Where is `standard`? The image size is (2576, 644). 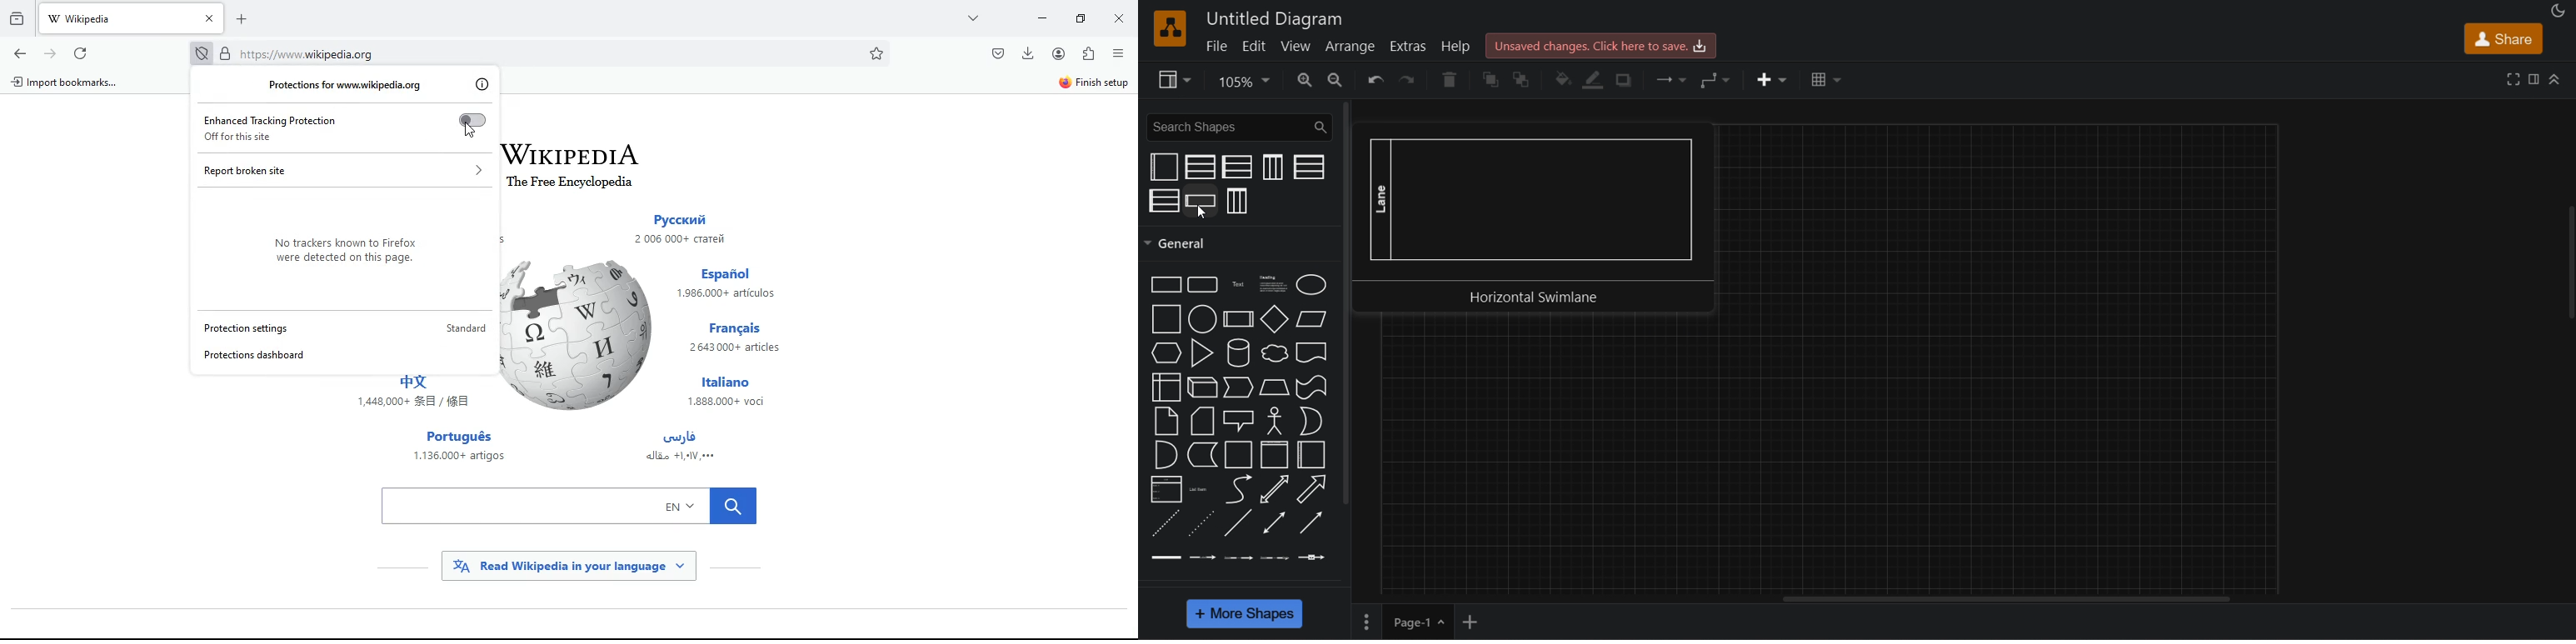
standard is located at coordinates (466, 328).